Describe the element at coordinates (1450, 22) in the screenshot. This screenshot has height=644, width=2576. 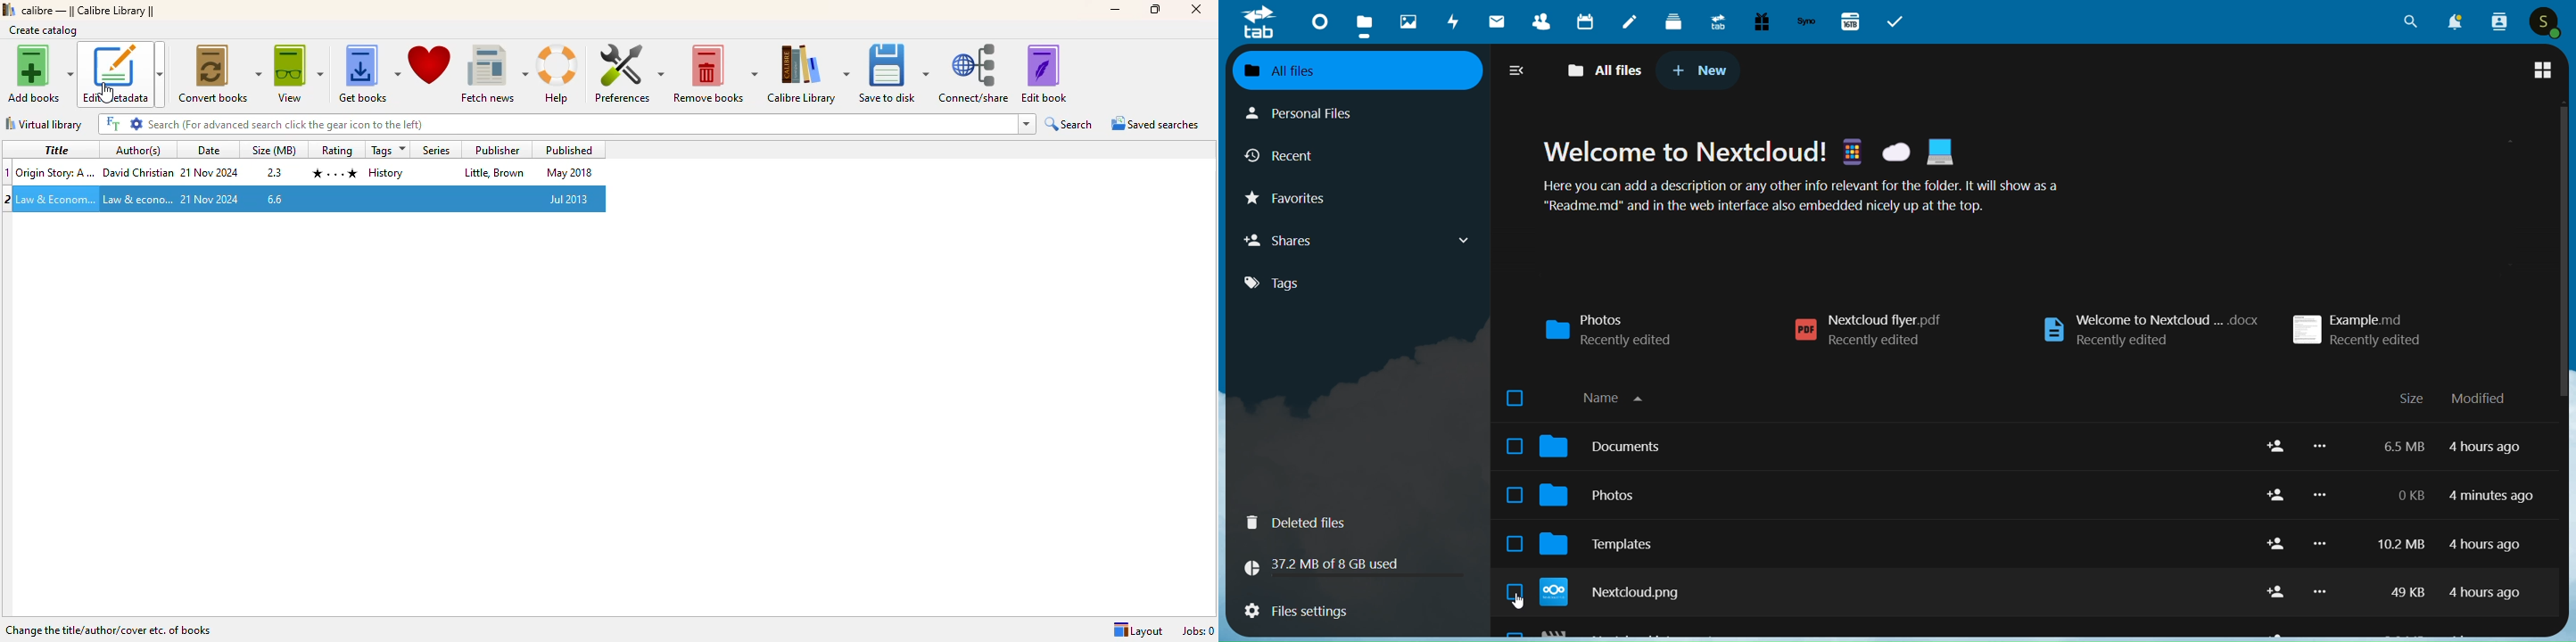
I see `activity` at that location.